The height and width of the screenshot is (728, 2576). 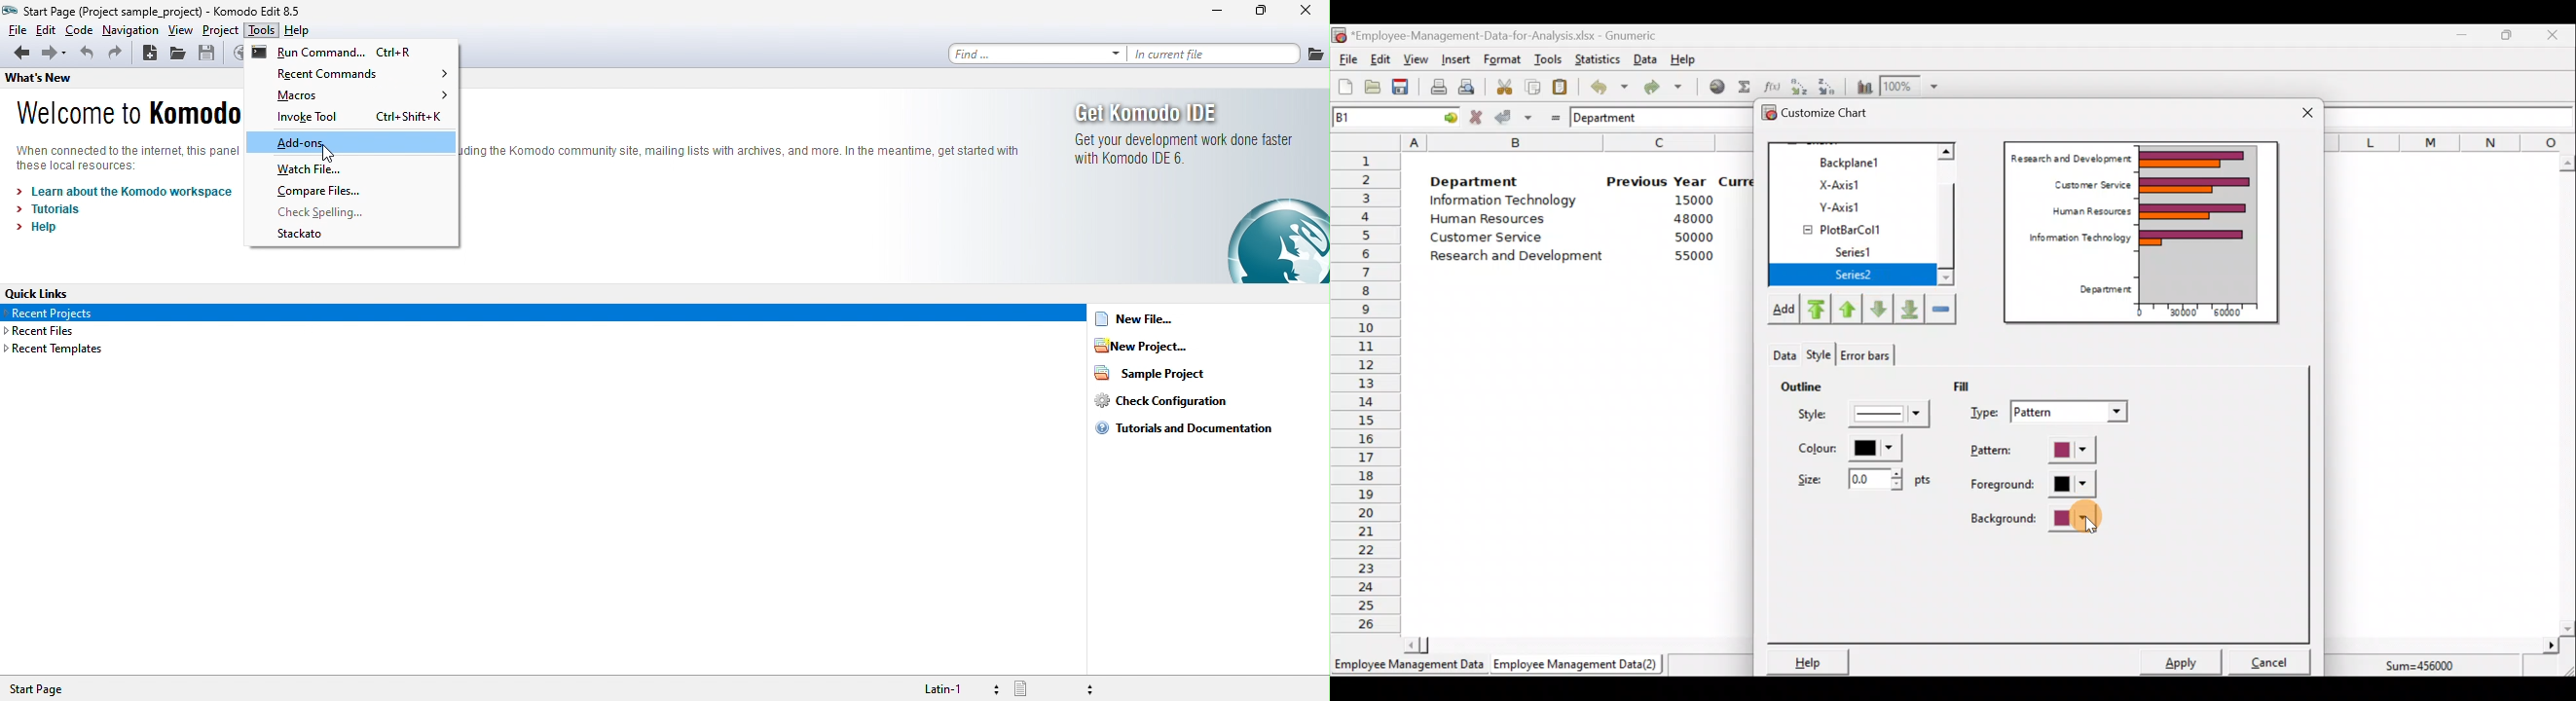 What do you see at coordinates (1602, 84) in the screenshot?
I see `Undo last action` at bounding box center [1602, 84].